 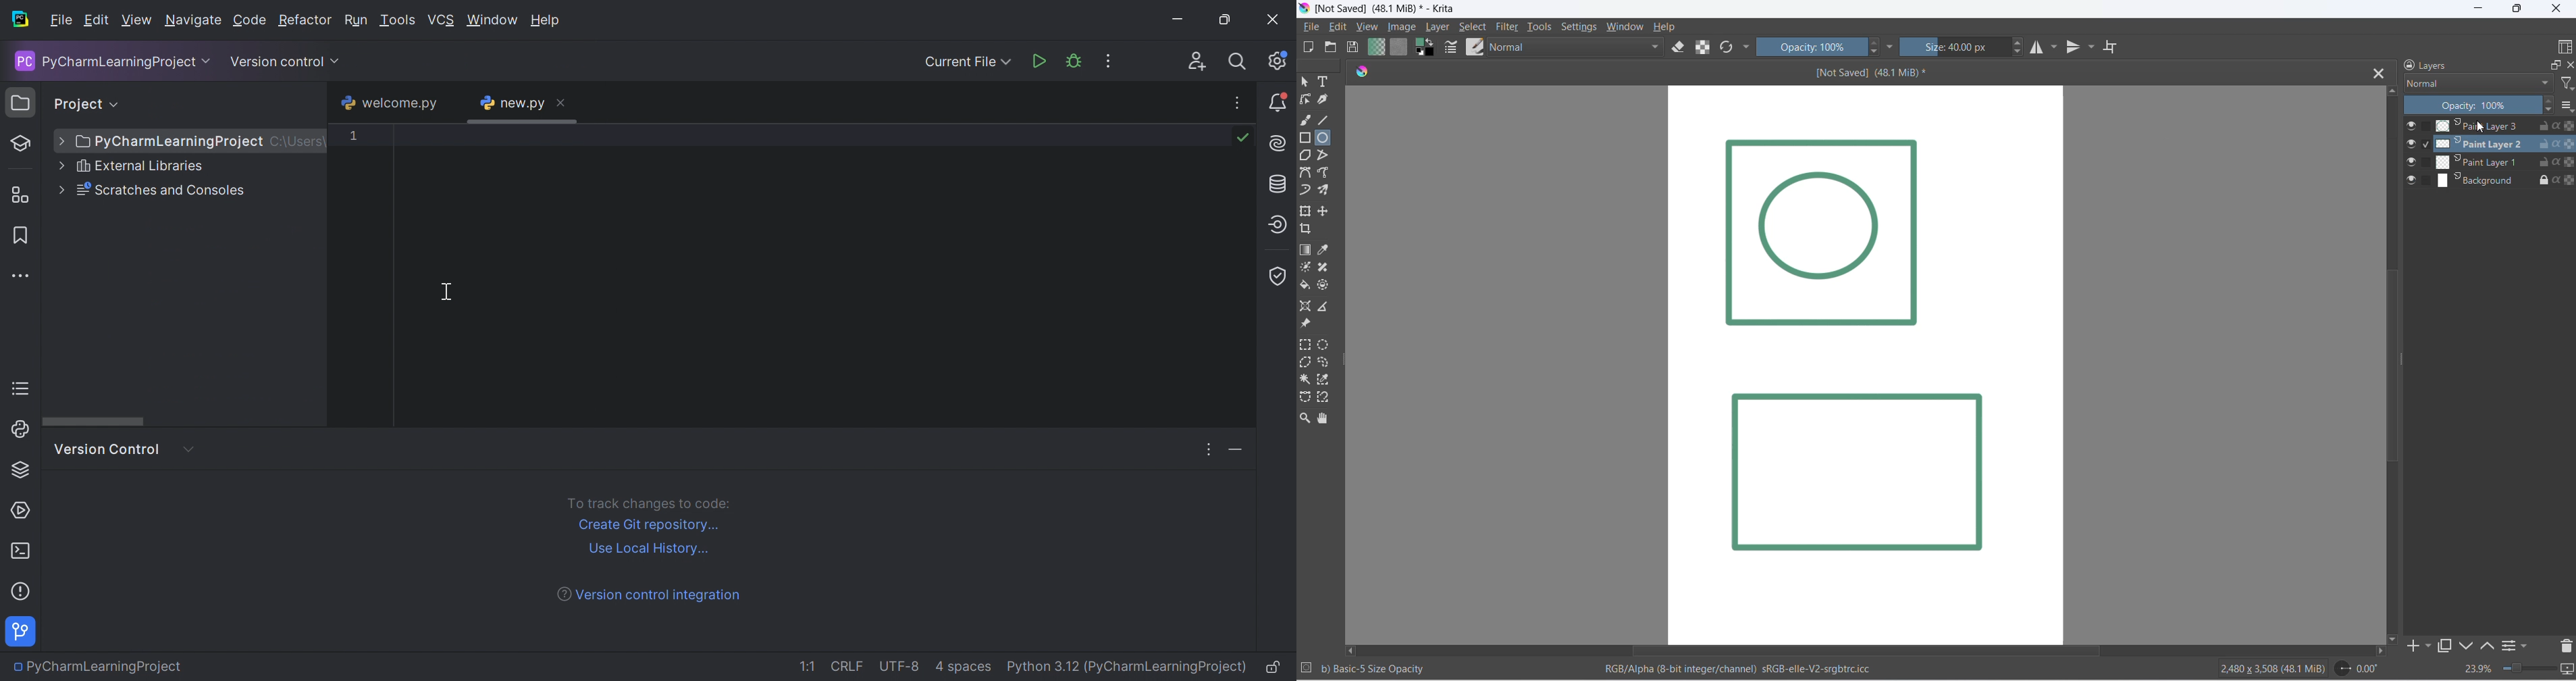 I want to click on Code with me, so click(x=1198, y=61).